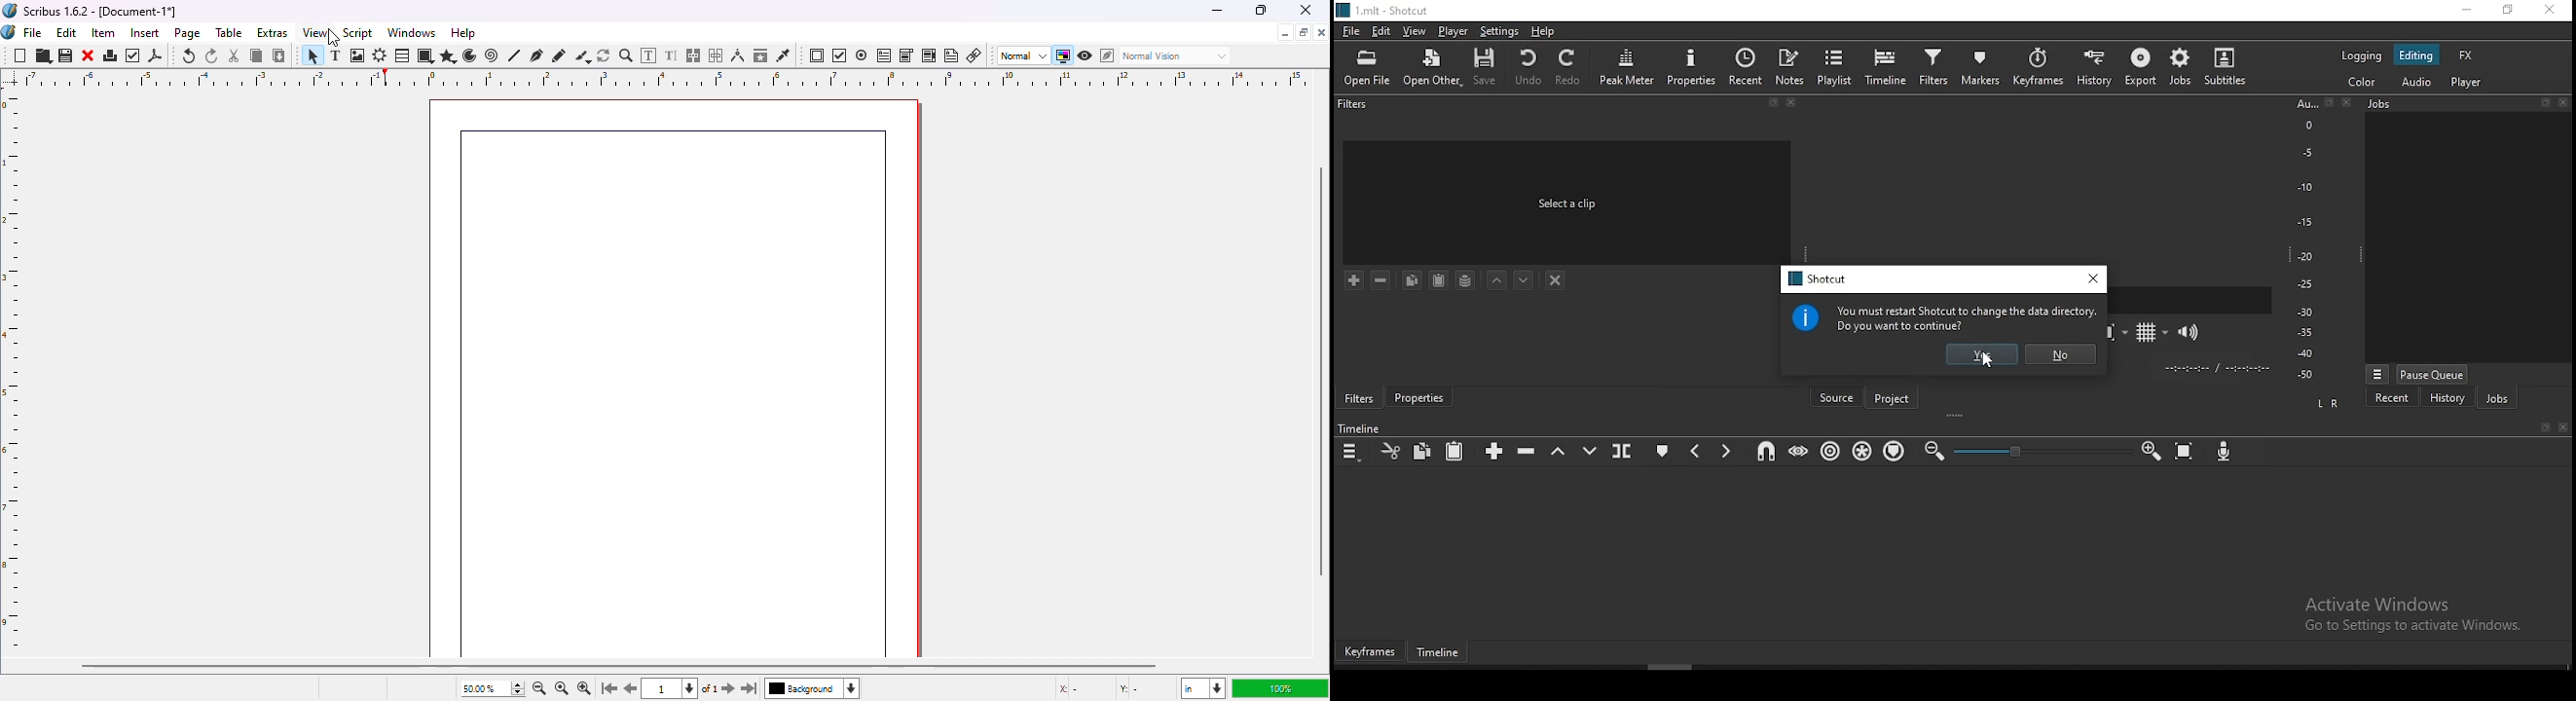 Image resolution: width=2576 pixels, height=728 pixels. Describe the element at coordinates (2496, 397) in the screenshot. I see `jobs` at that location.